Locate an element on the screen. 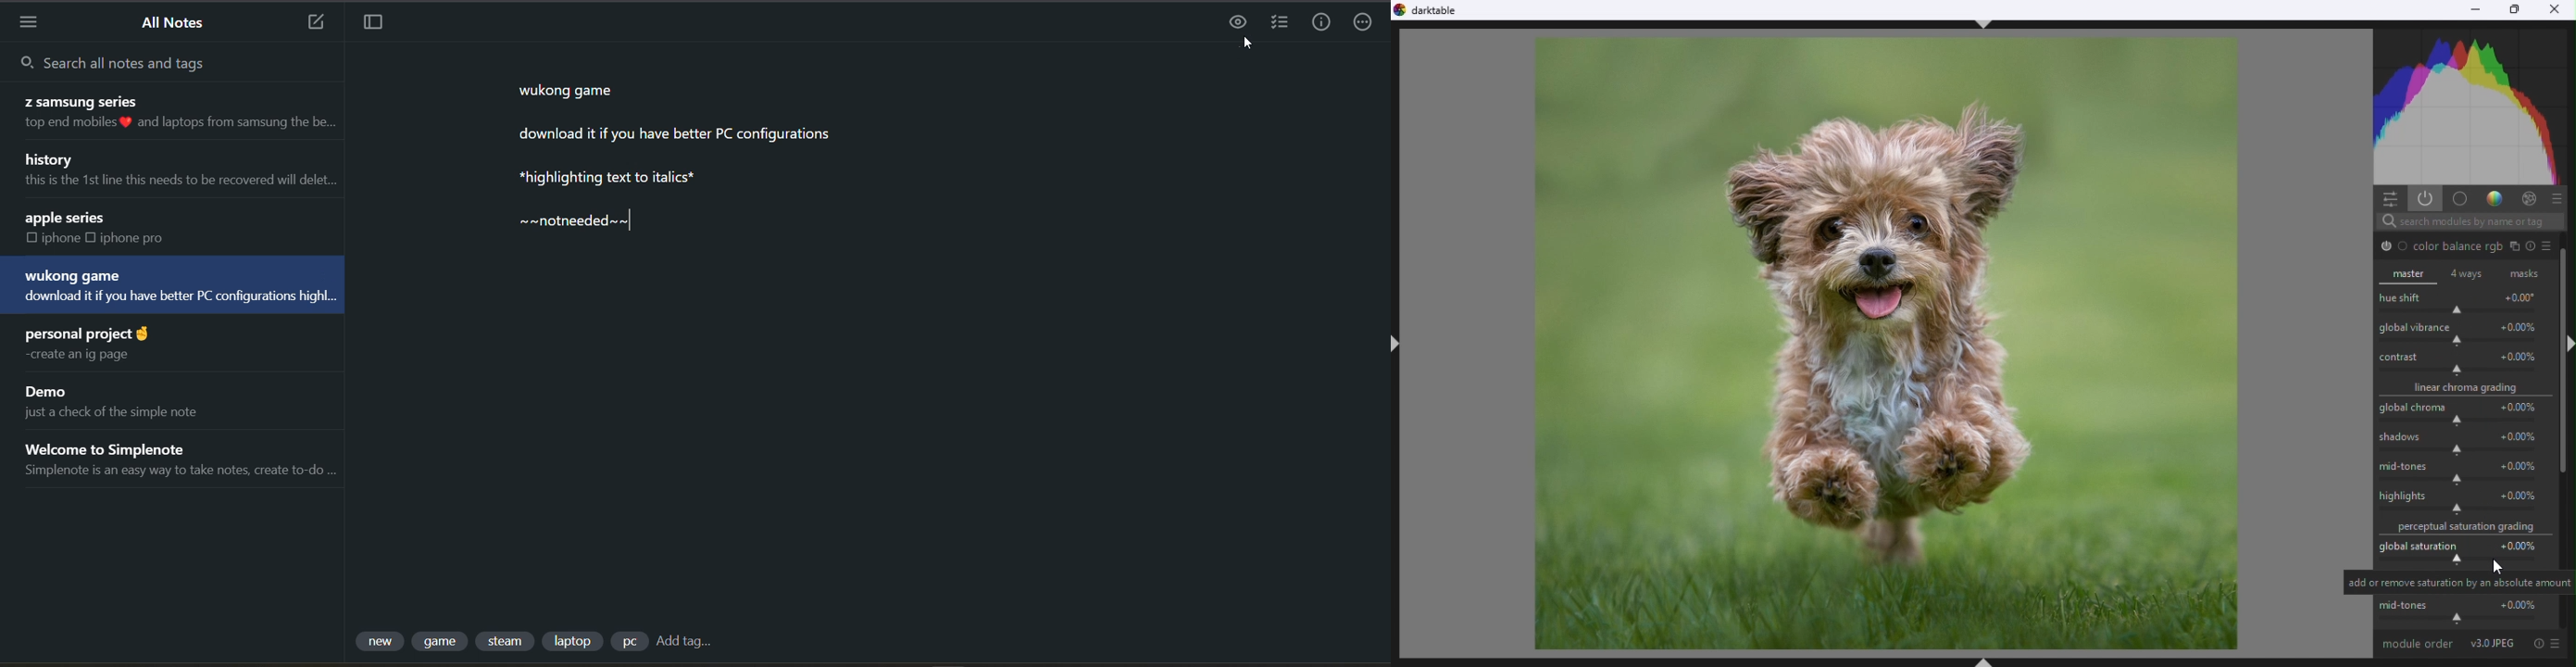 This screenshot has width=2576, height=672. Module order is located at coordinates (2419, 646).